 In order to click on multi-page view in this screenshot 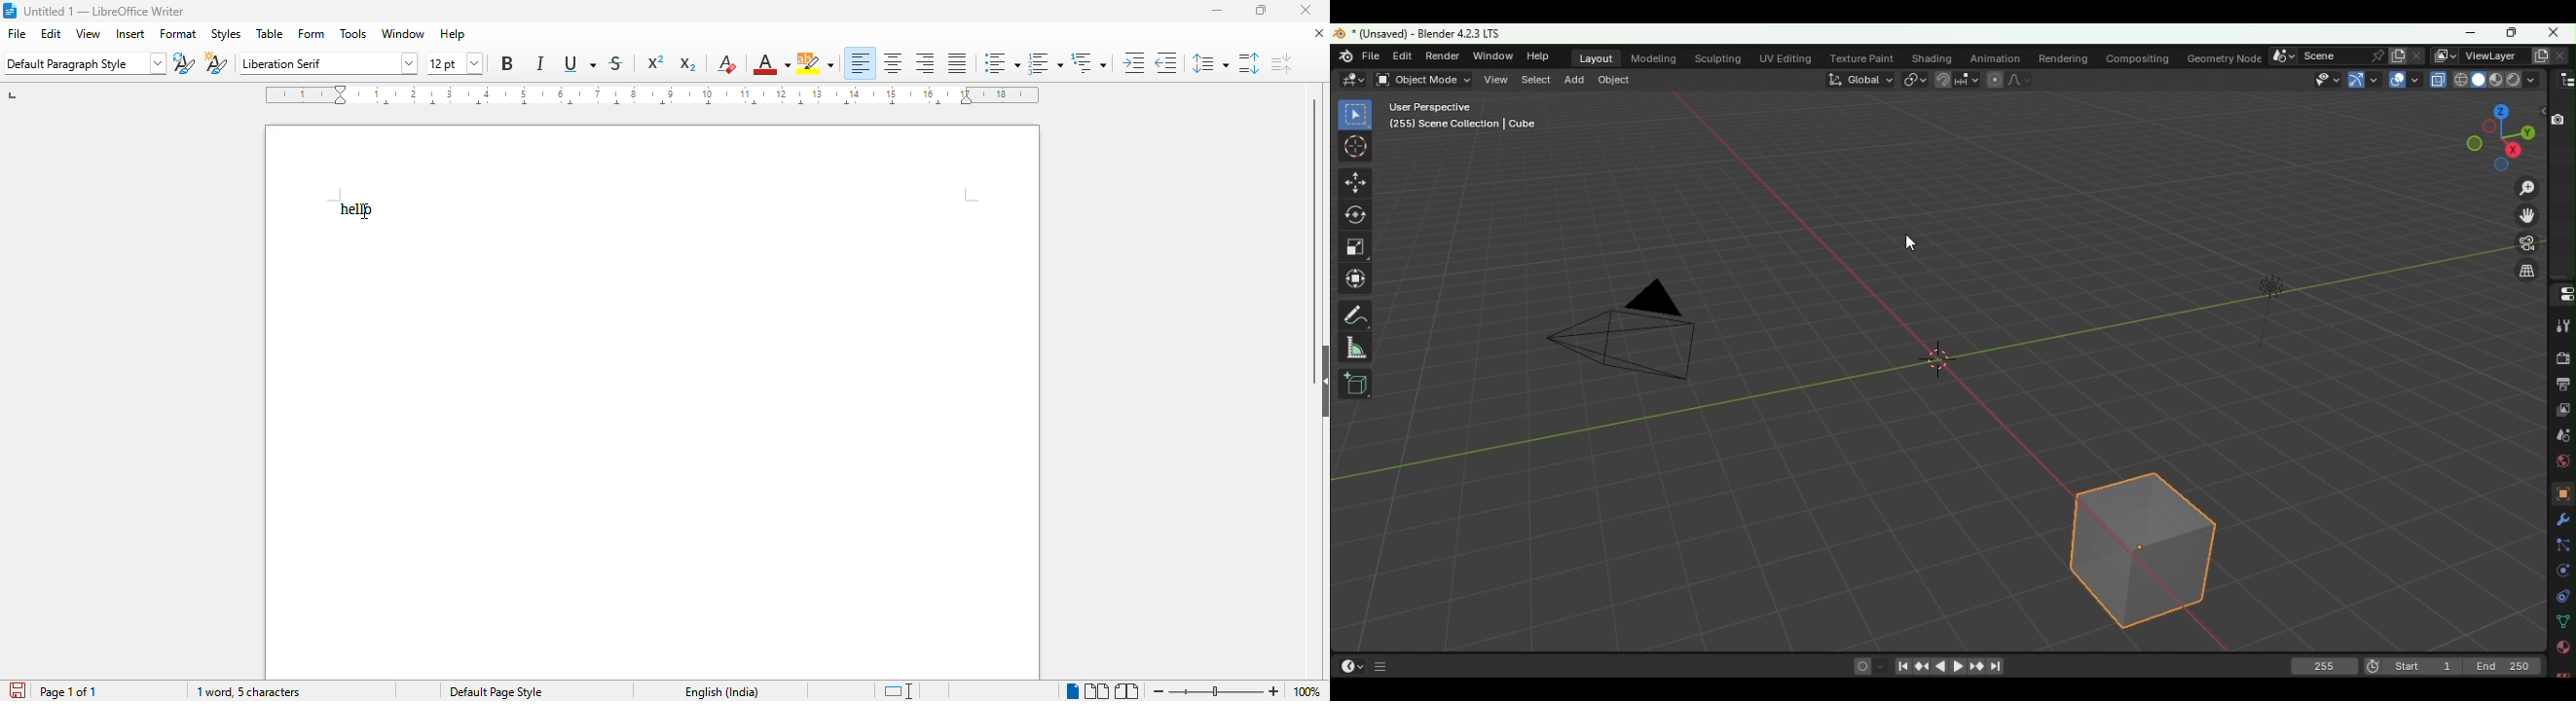, I will do `click(1095, 690)`.